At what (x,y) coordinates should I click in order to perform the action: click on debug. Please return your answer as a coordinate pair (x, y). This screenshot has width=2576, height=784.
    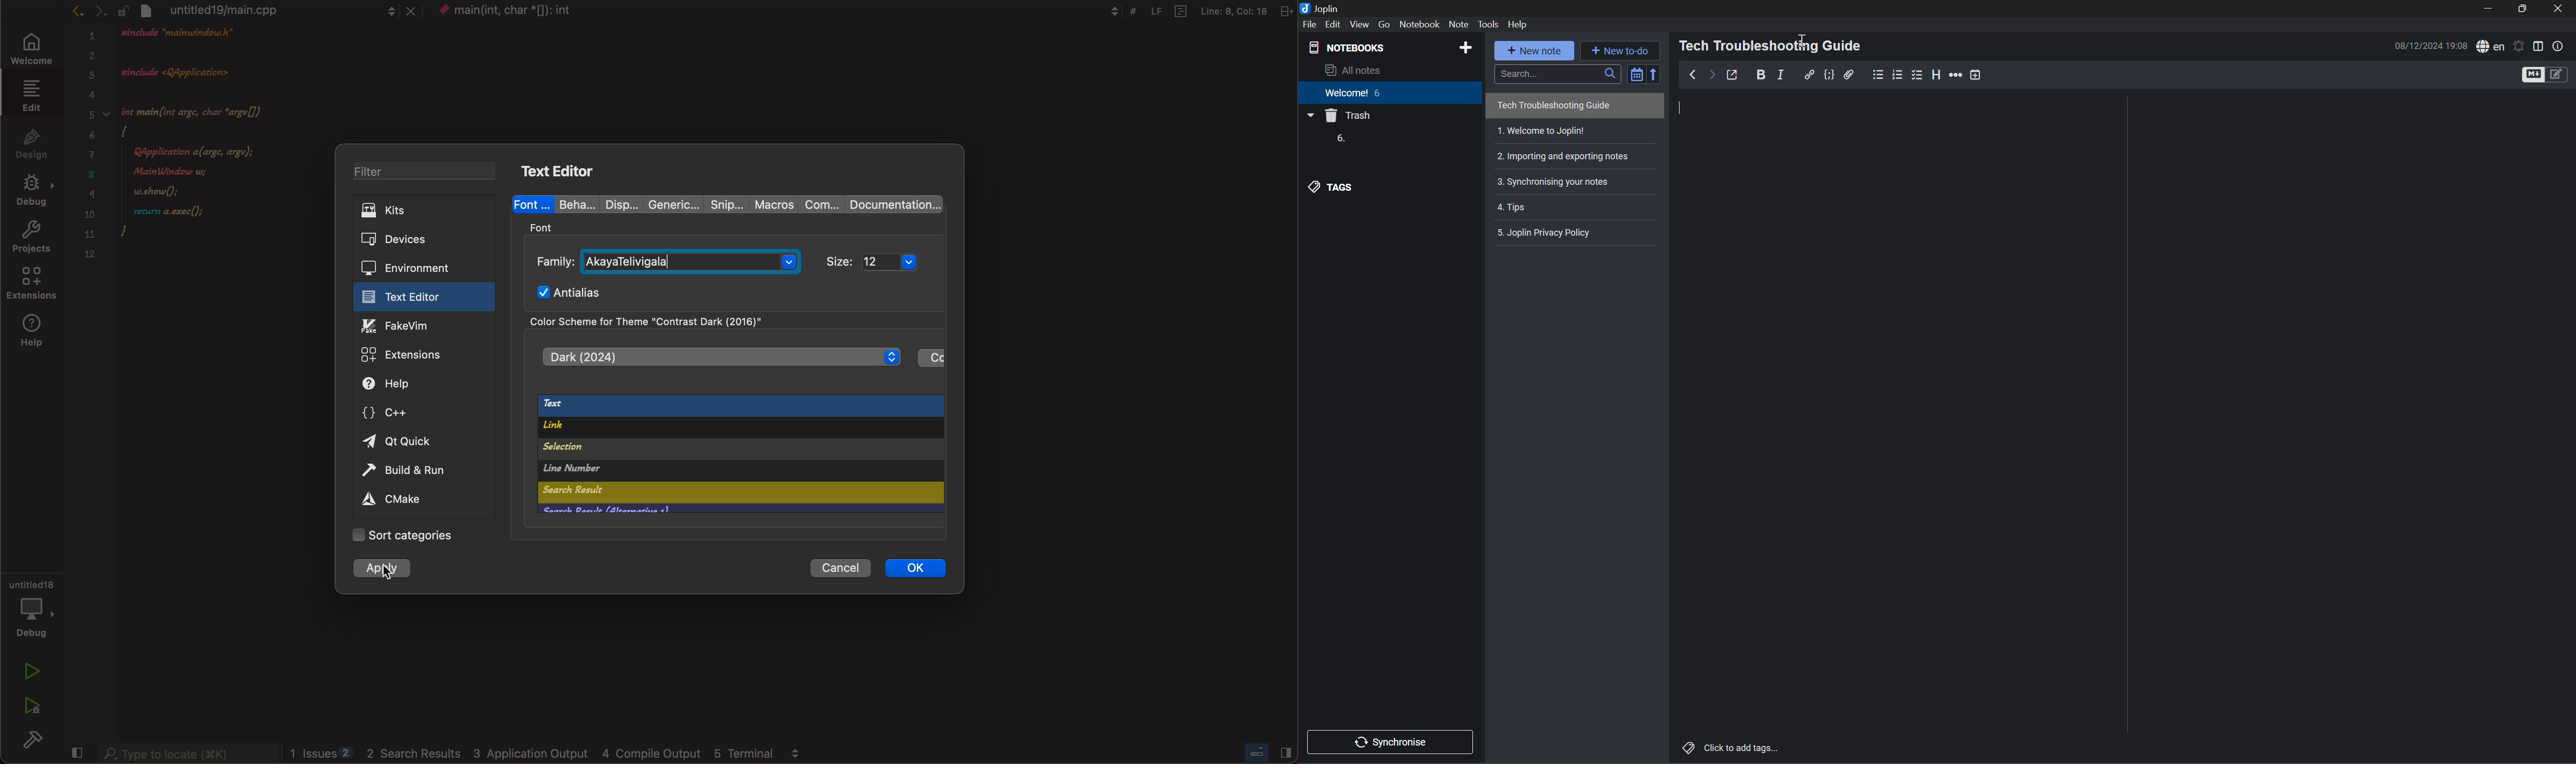
    Looking at the image, I should click on (32, 612).